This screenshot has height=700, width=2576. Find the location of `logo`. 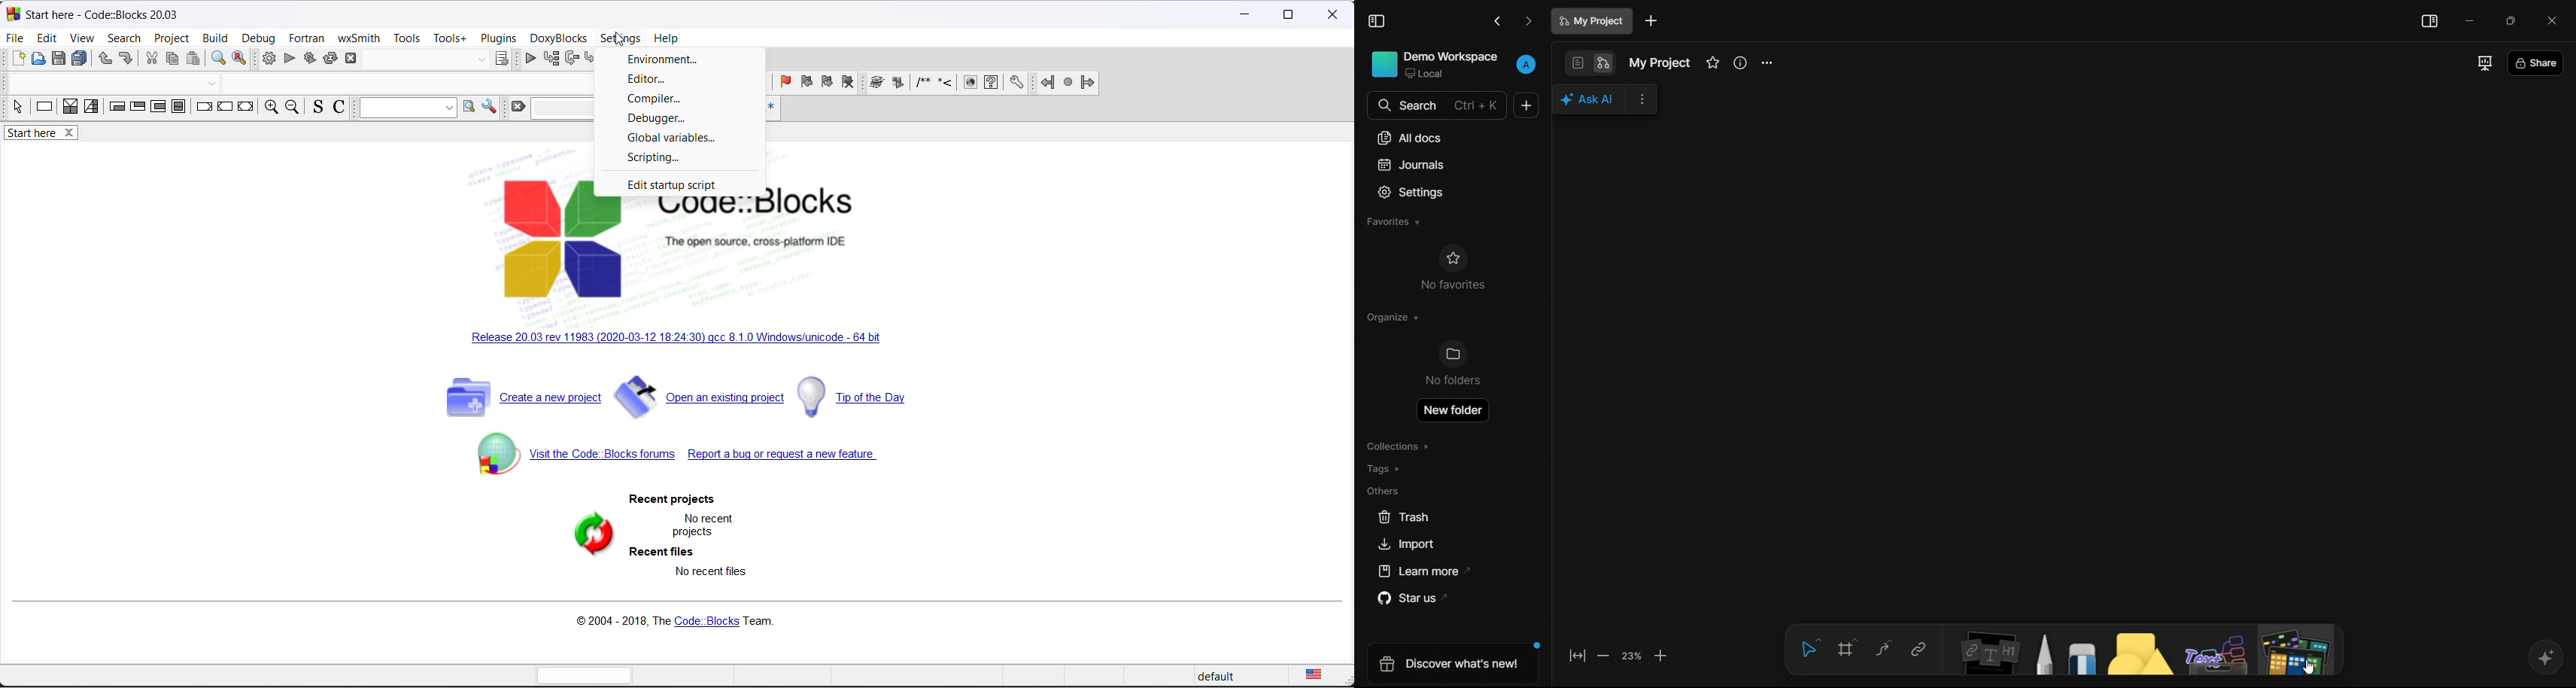

logo is located at coordinates (12, 13).